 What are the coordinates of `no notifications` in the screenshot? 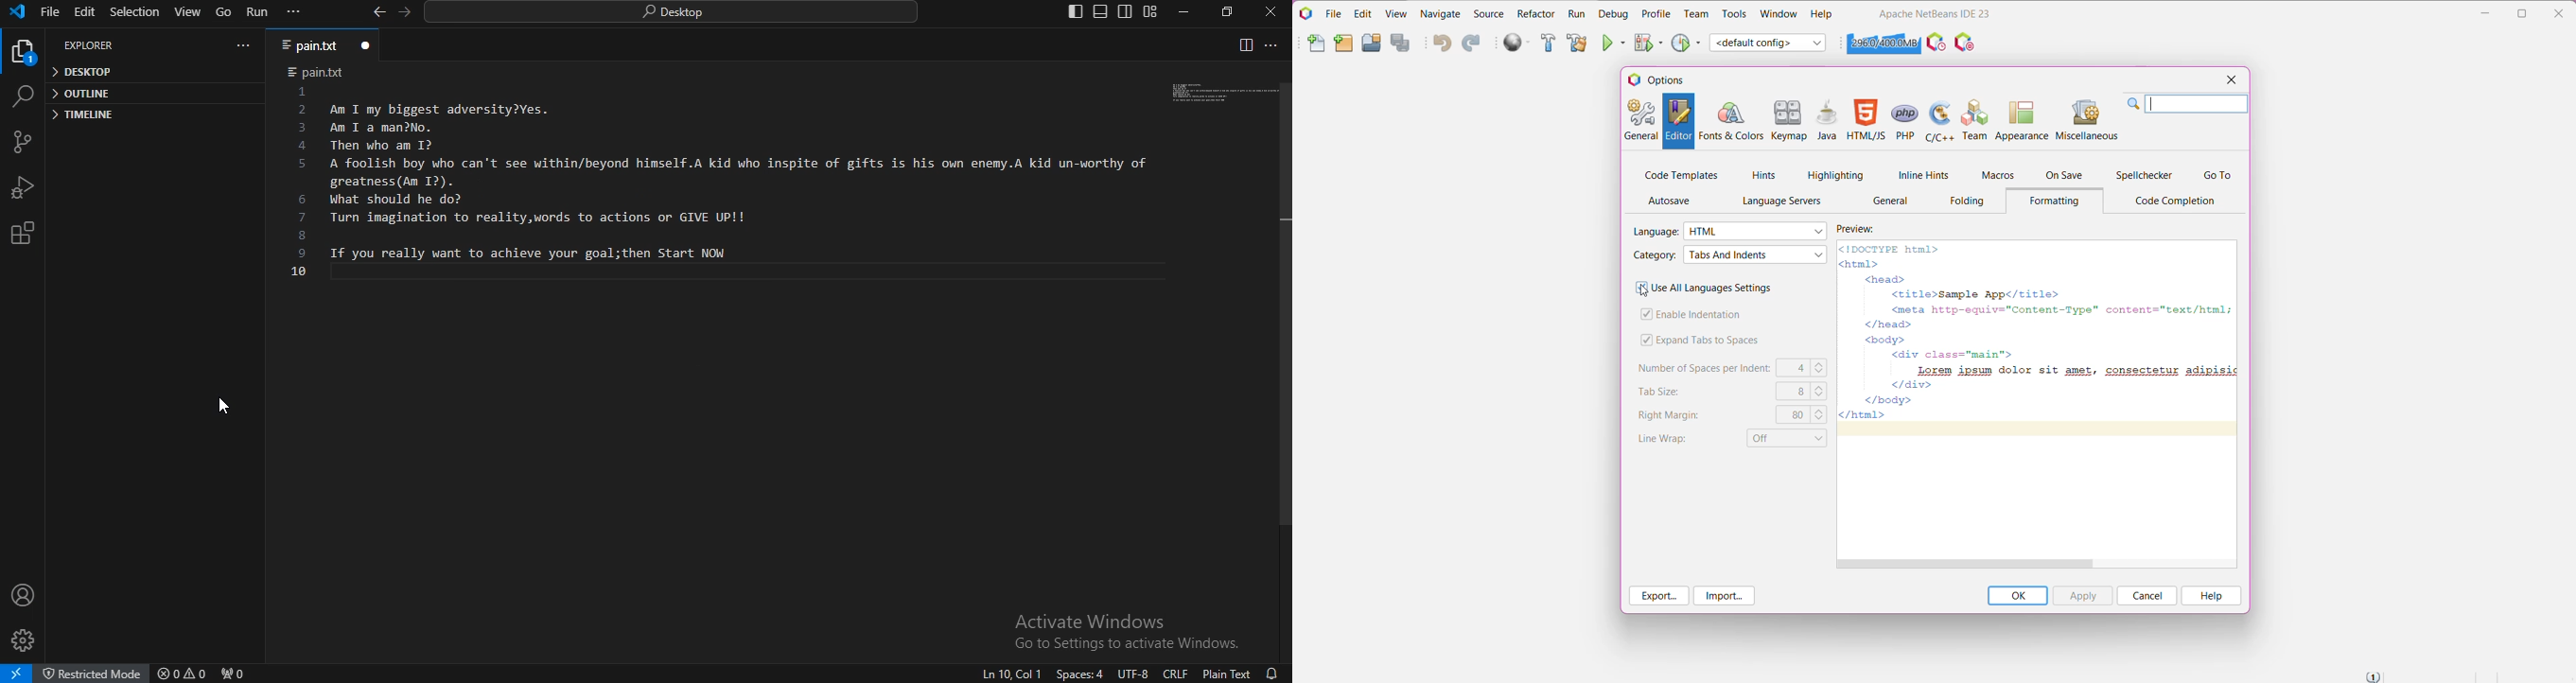 It's located at (1273, 674).